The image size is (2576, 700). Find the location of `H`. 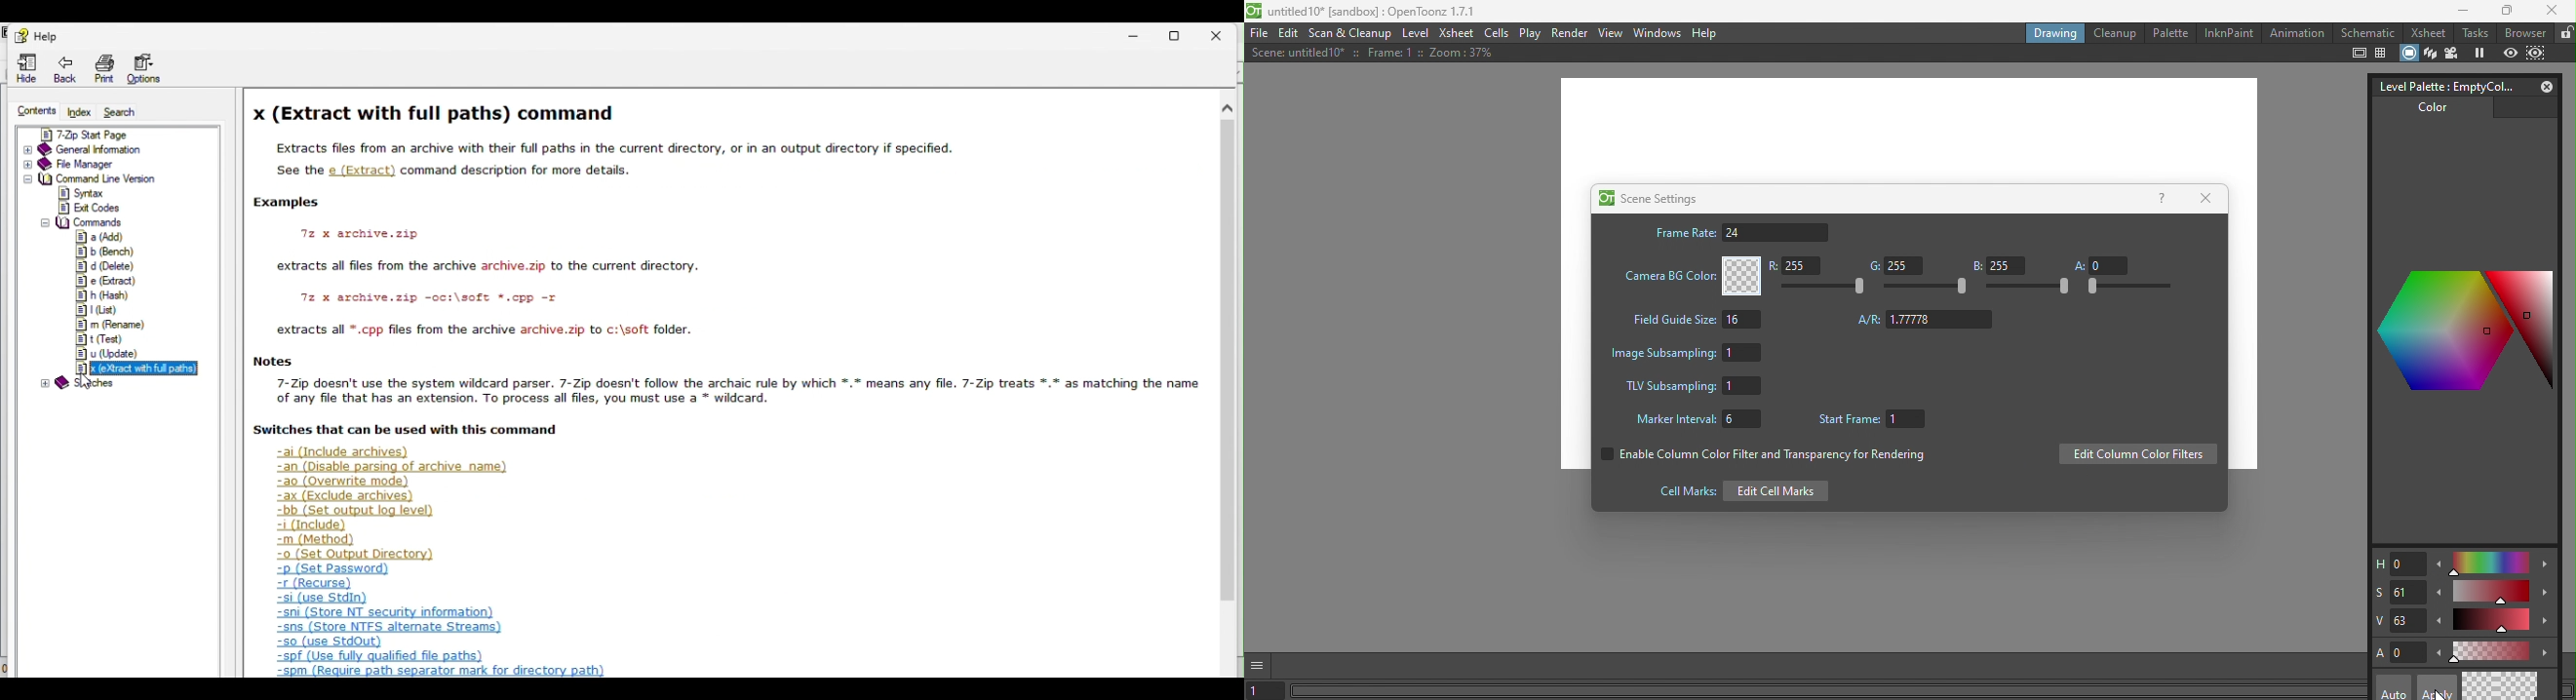

H is located at coordinates (2398, 564).